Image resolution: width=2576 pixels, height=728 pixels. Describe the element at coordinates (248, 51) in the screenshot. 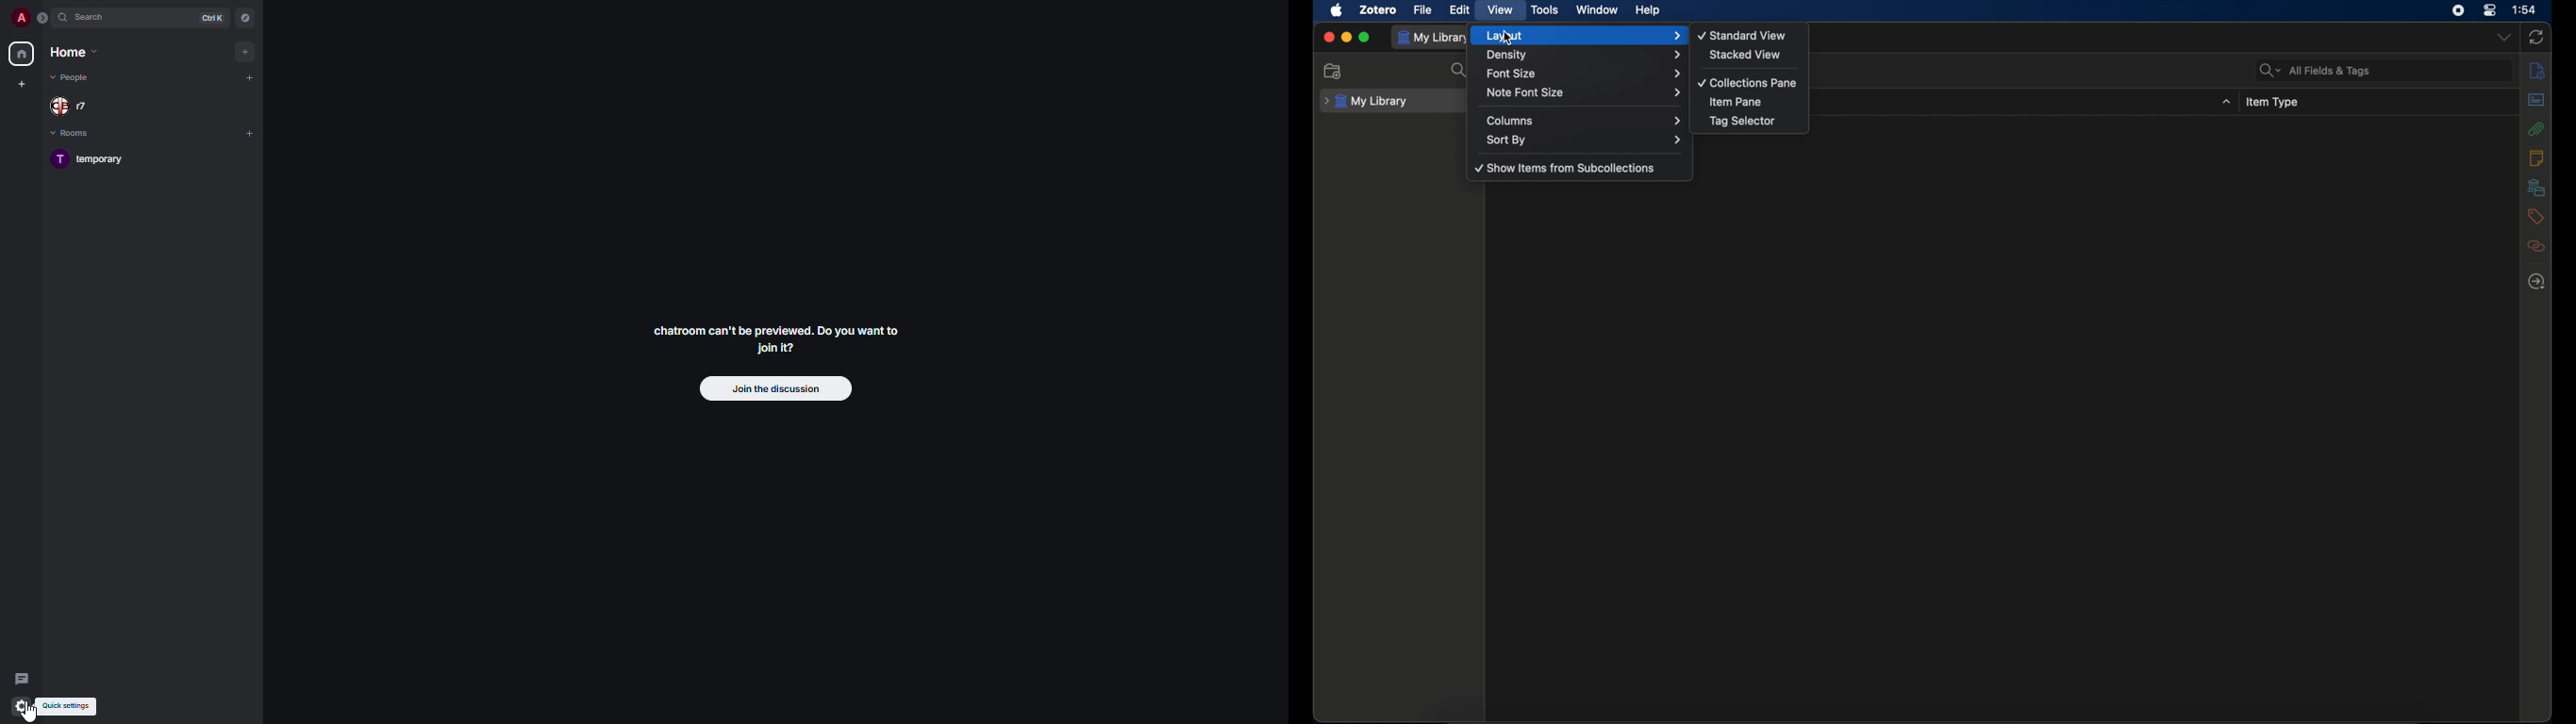

I see `add` at that location.